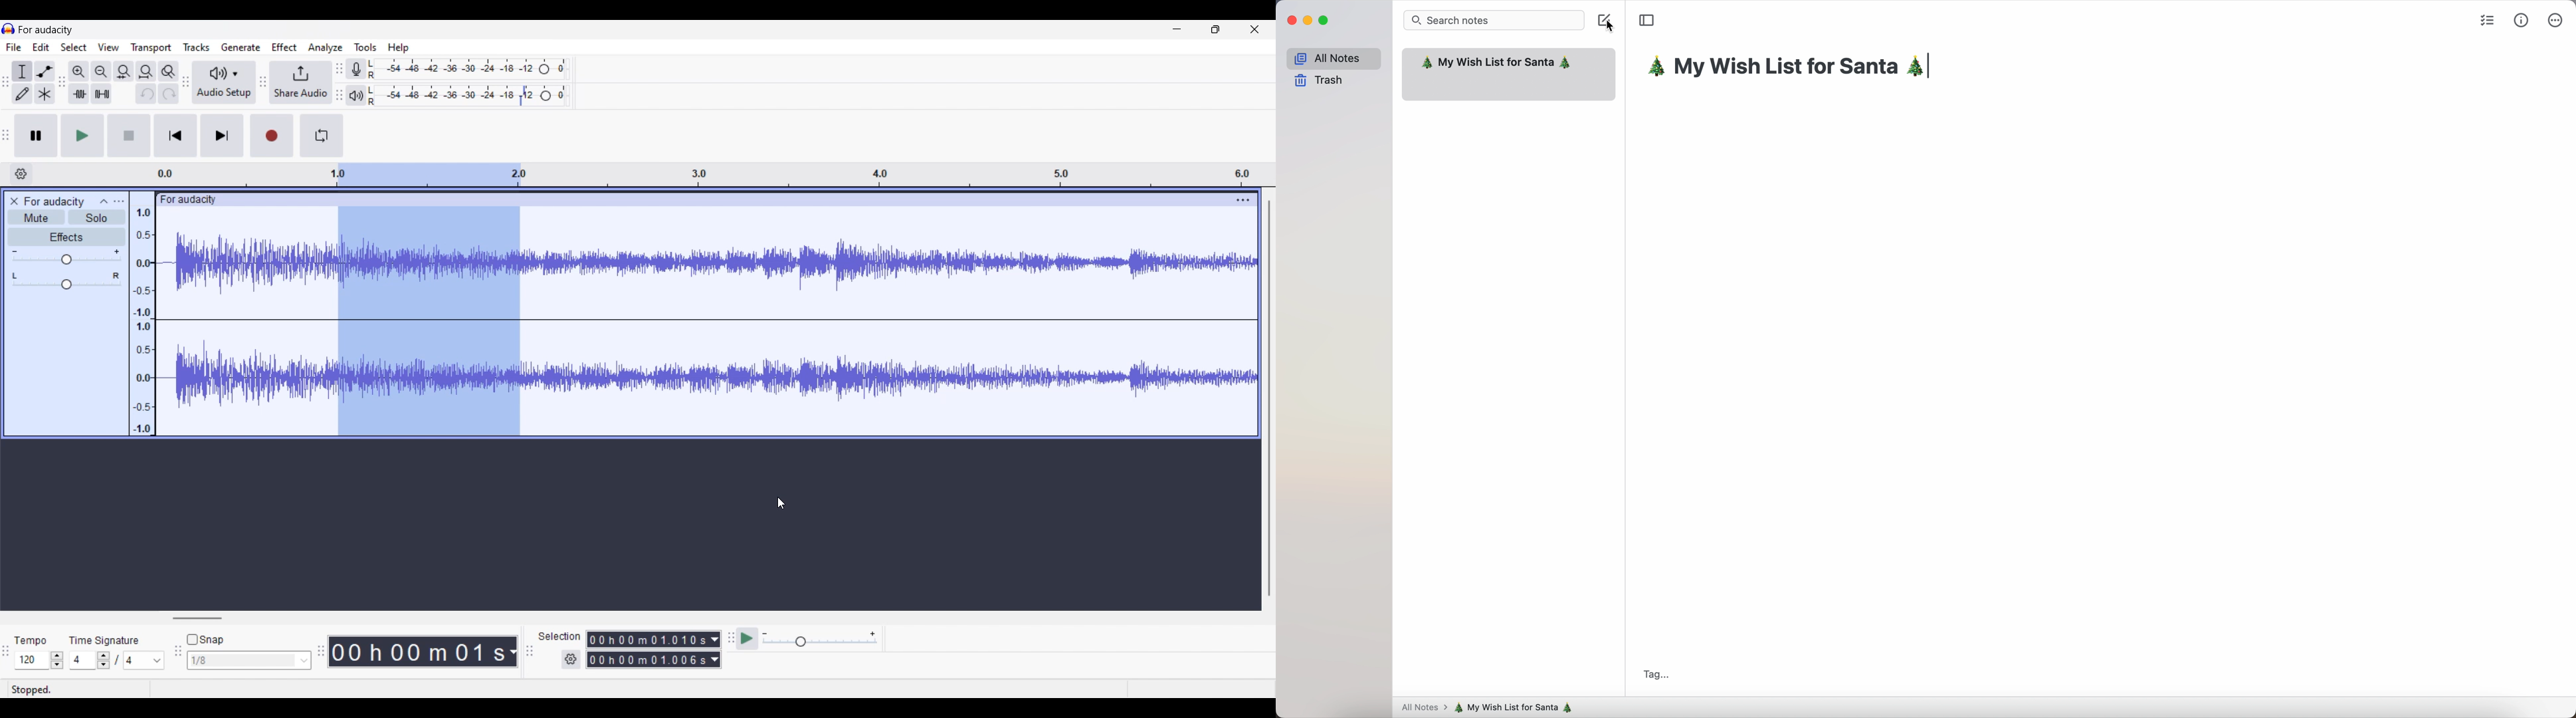 The width and height of the screenshot is (2576, 728). Describe the element at coordinates (570, 659) in the screenshot. I see `Selection duration settings` at that location.